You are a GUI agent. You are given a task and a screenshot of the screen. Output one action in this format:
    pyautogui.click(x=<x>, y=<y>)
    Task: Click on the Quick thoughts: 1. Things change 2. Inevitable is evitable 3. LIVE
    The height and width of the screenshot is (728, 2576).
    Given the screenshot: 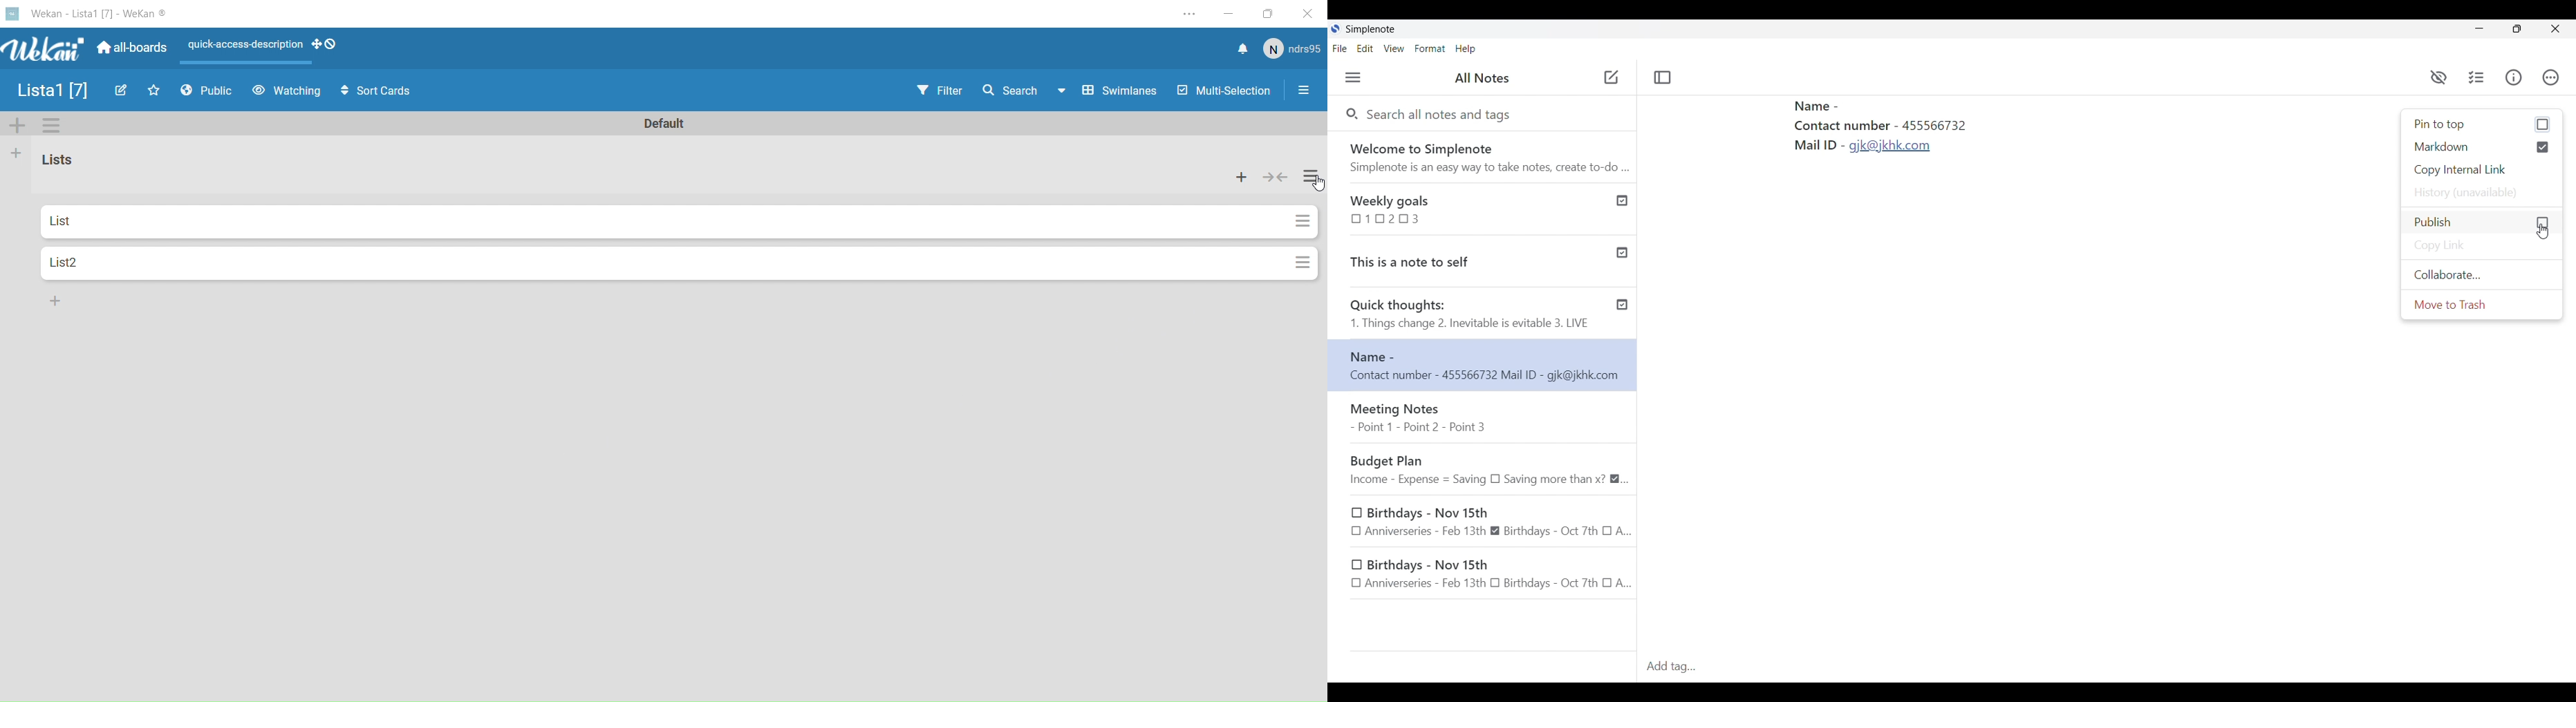 What is the action you would take?
    pyautogui.click(x=1469, y=315)
    